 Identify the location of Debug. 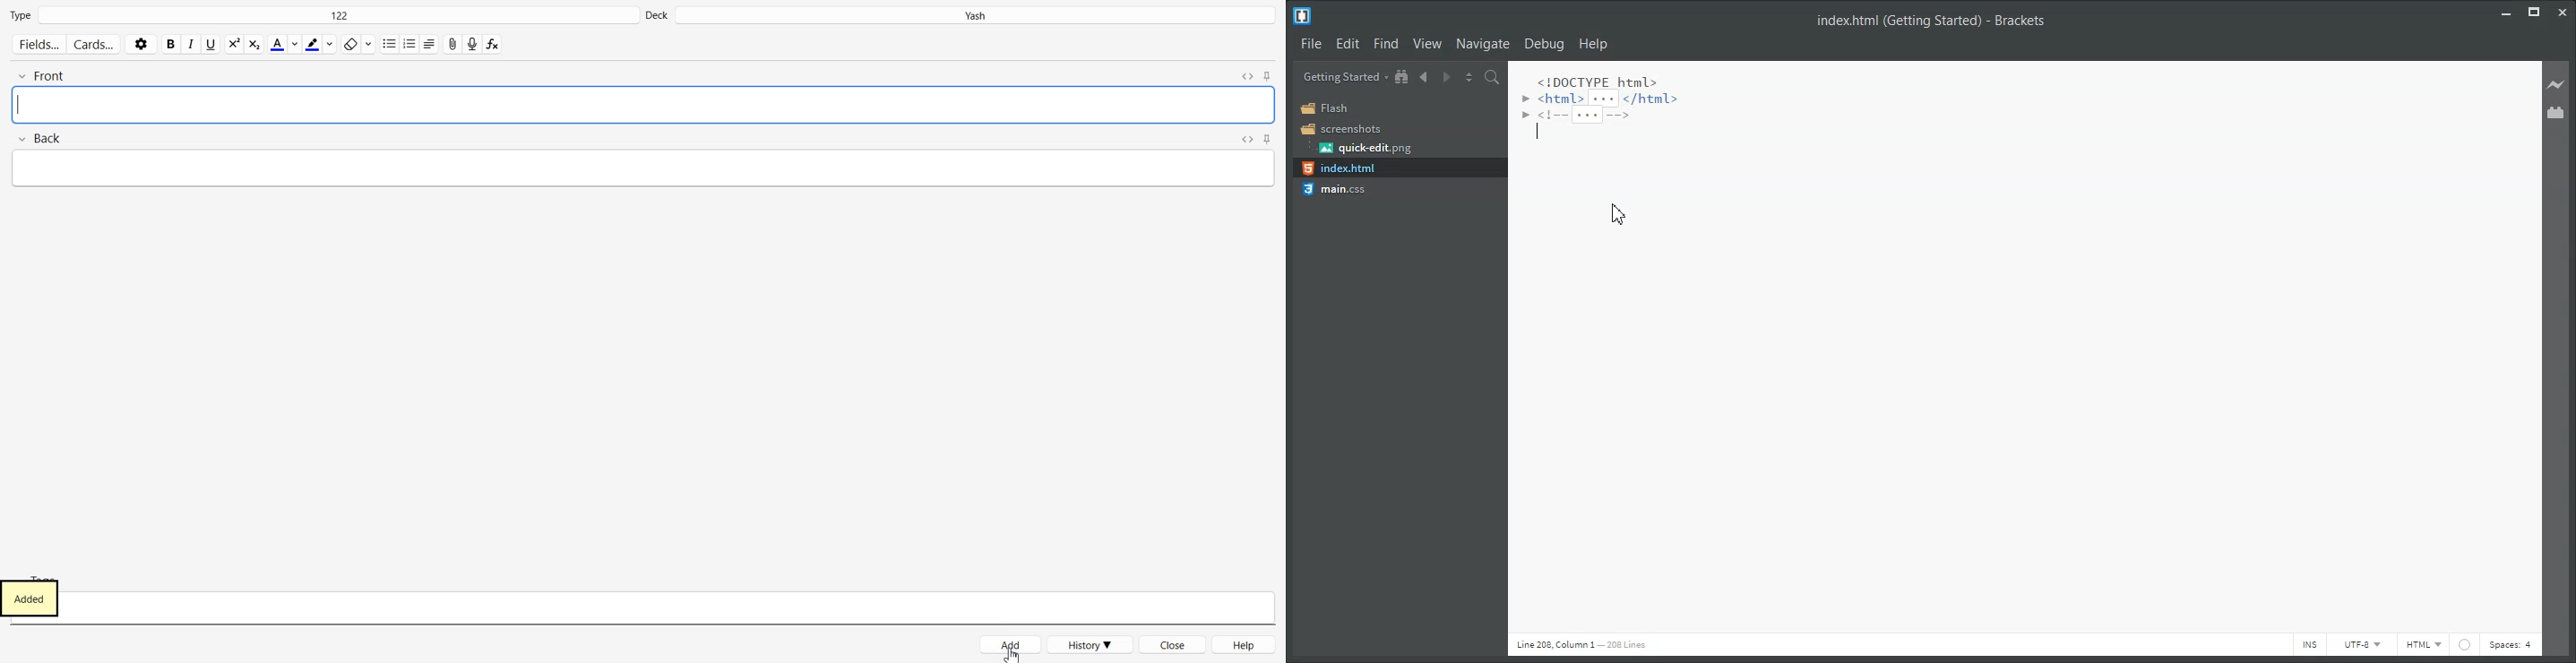
(1544, 45).